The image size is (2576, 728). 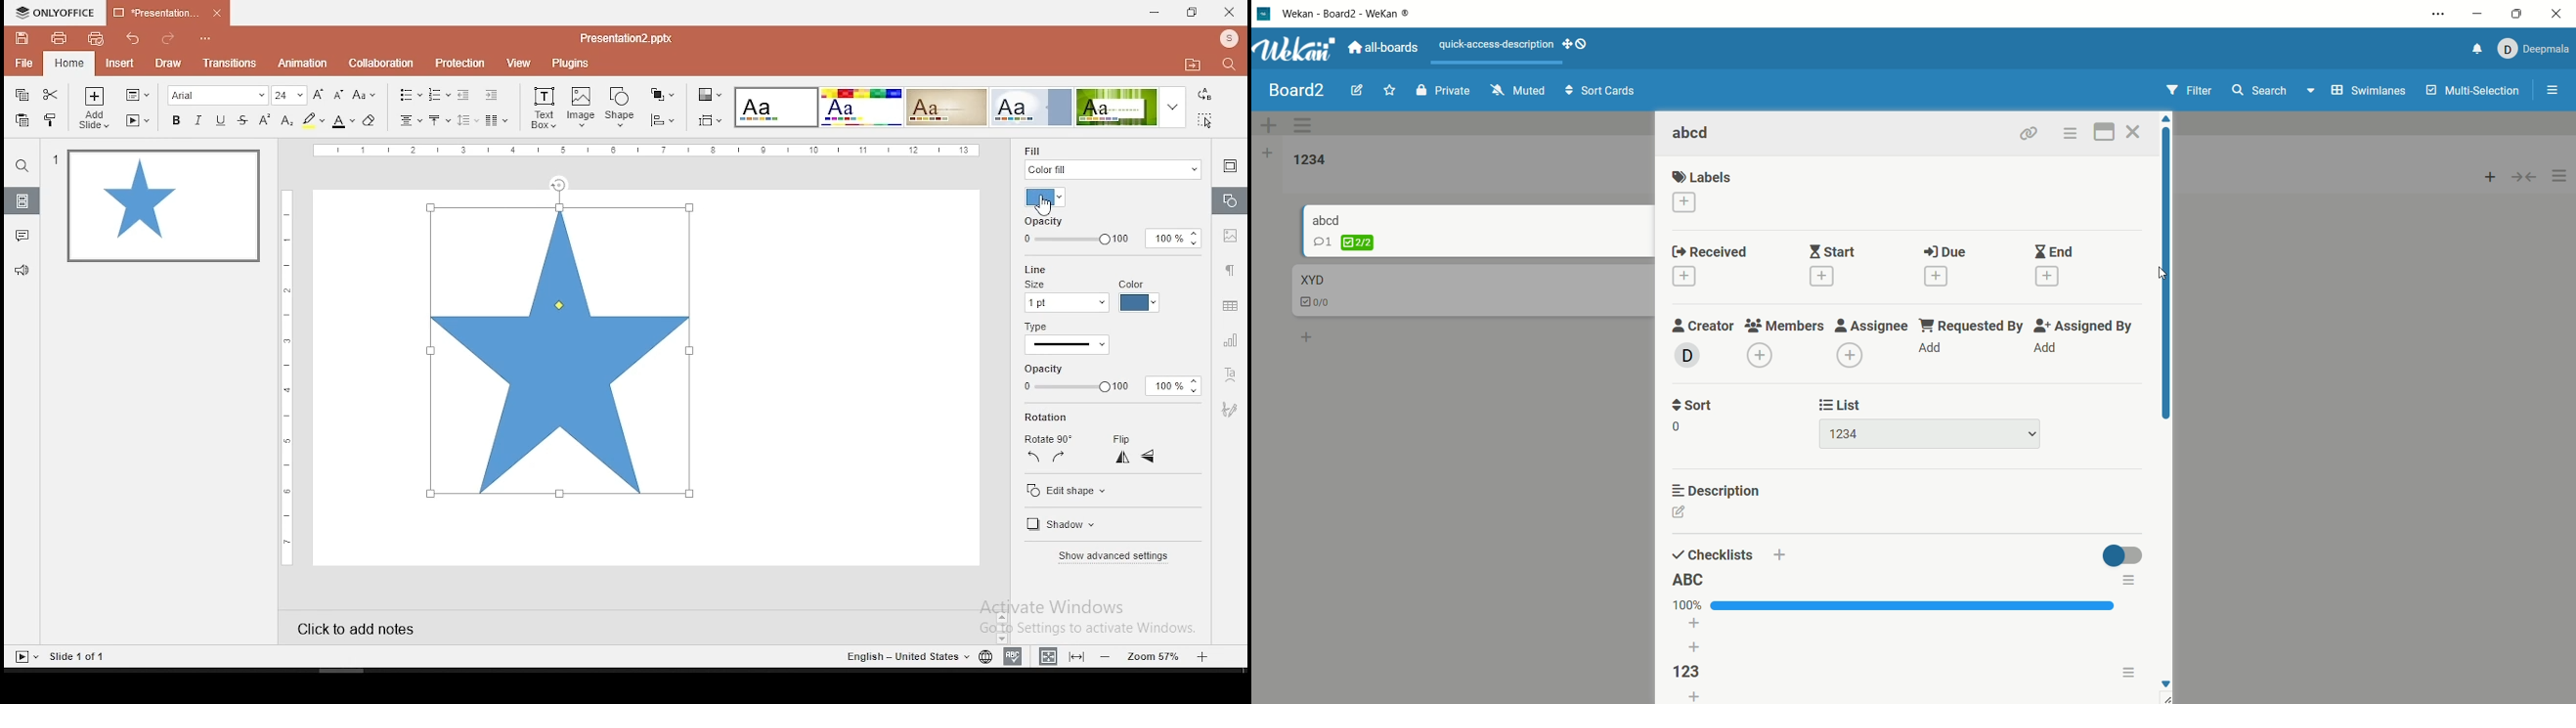 I want to click on slide settings, so click(x=1228, y=166).